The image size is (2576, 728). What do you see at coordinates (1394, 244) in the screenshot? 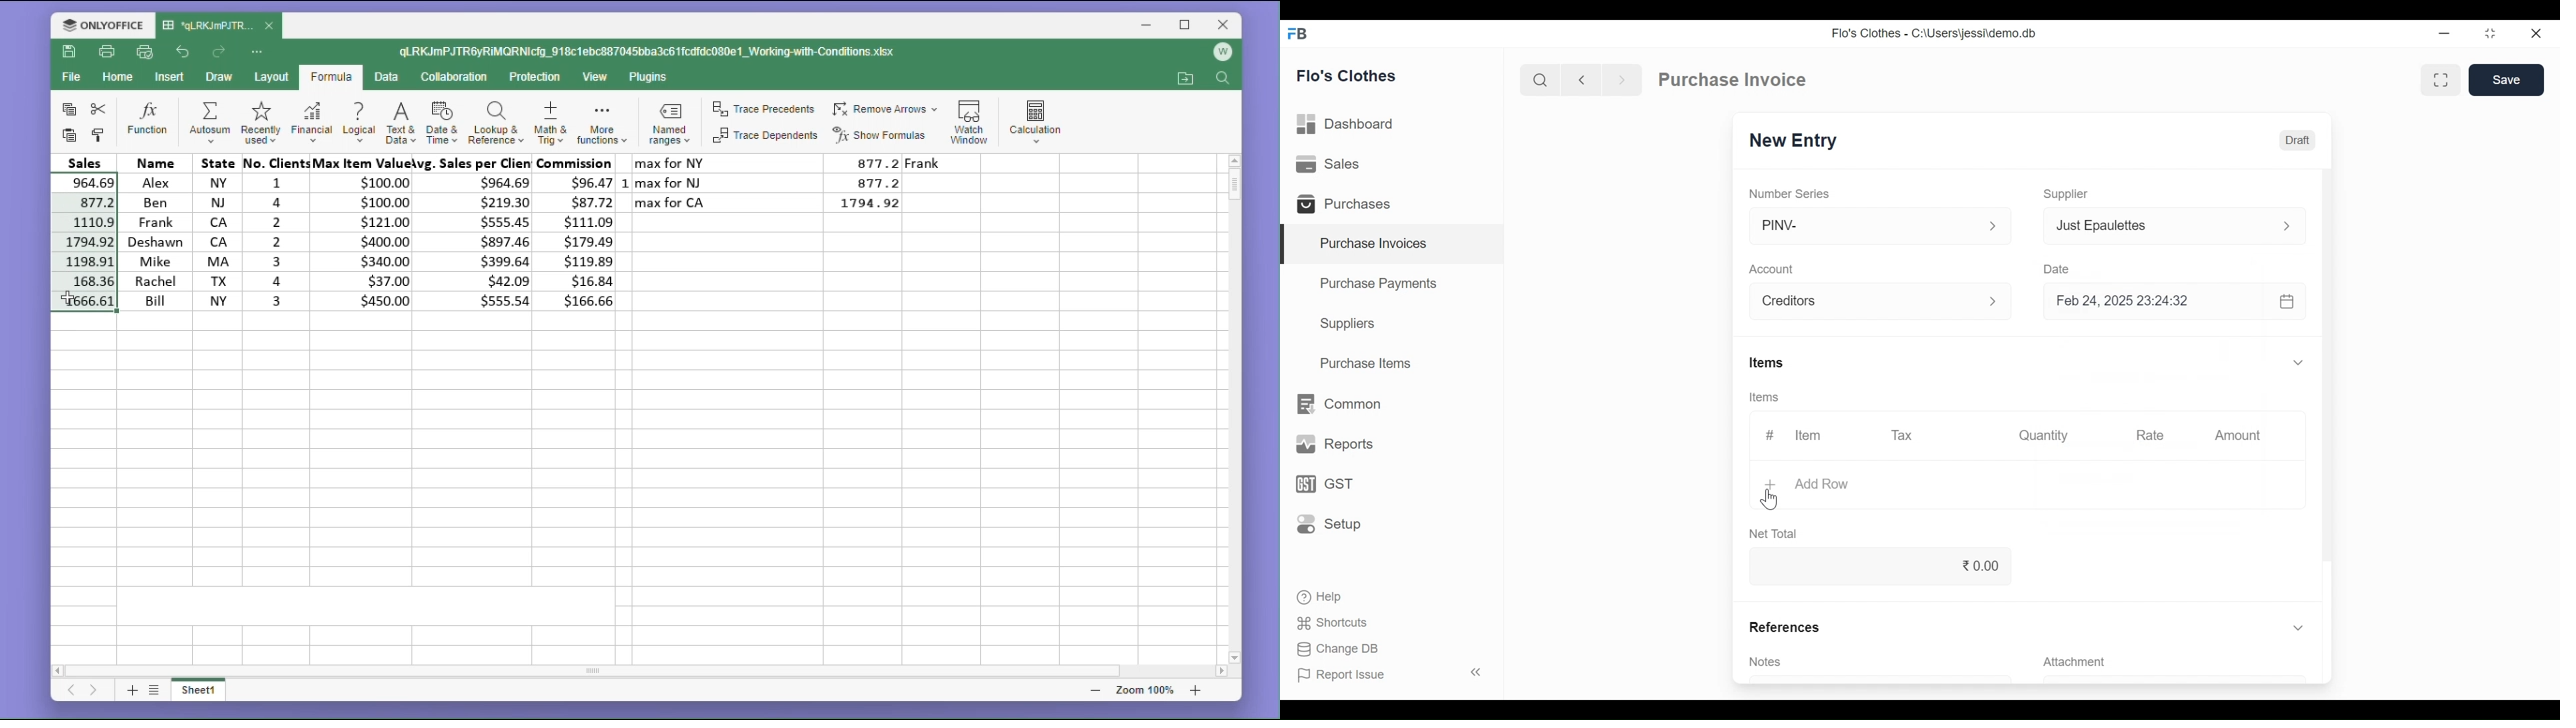
I see `Purchase Invoices` at bounding box center [1394, 244].